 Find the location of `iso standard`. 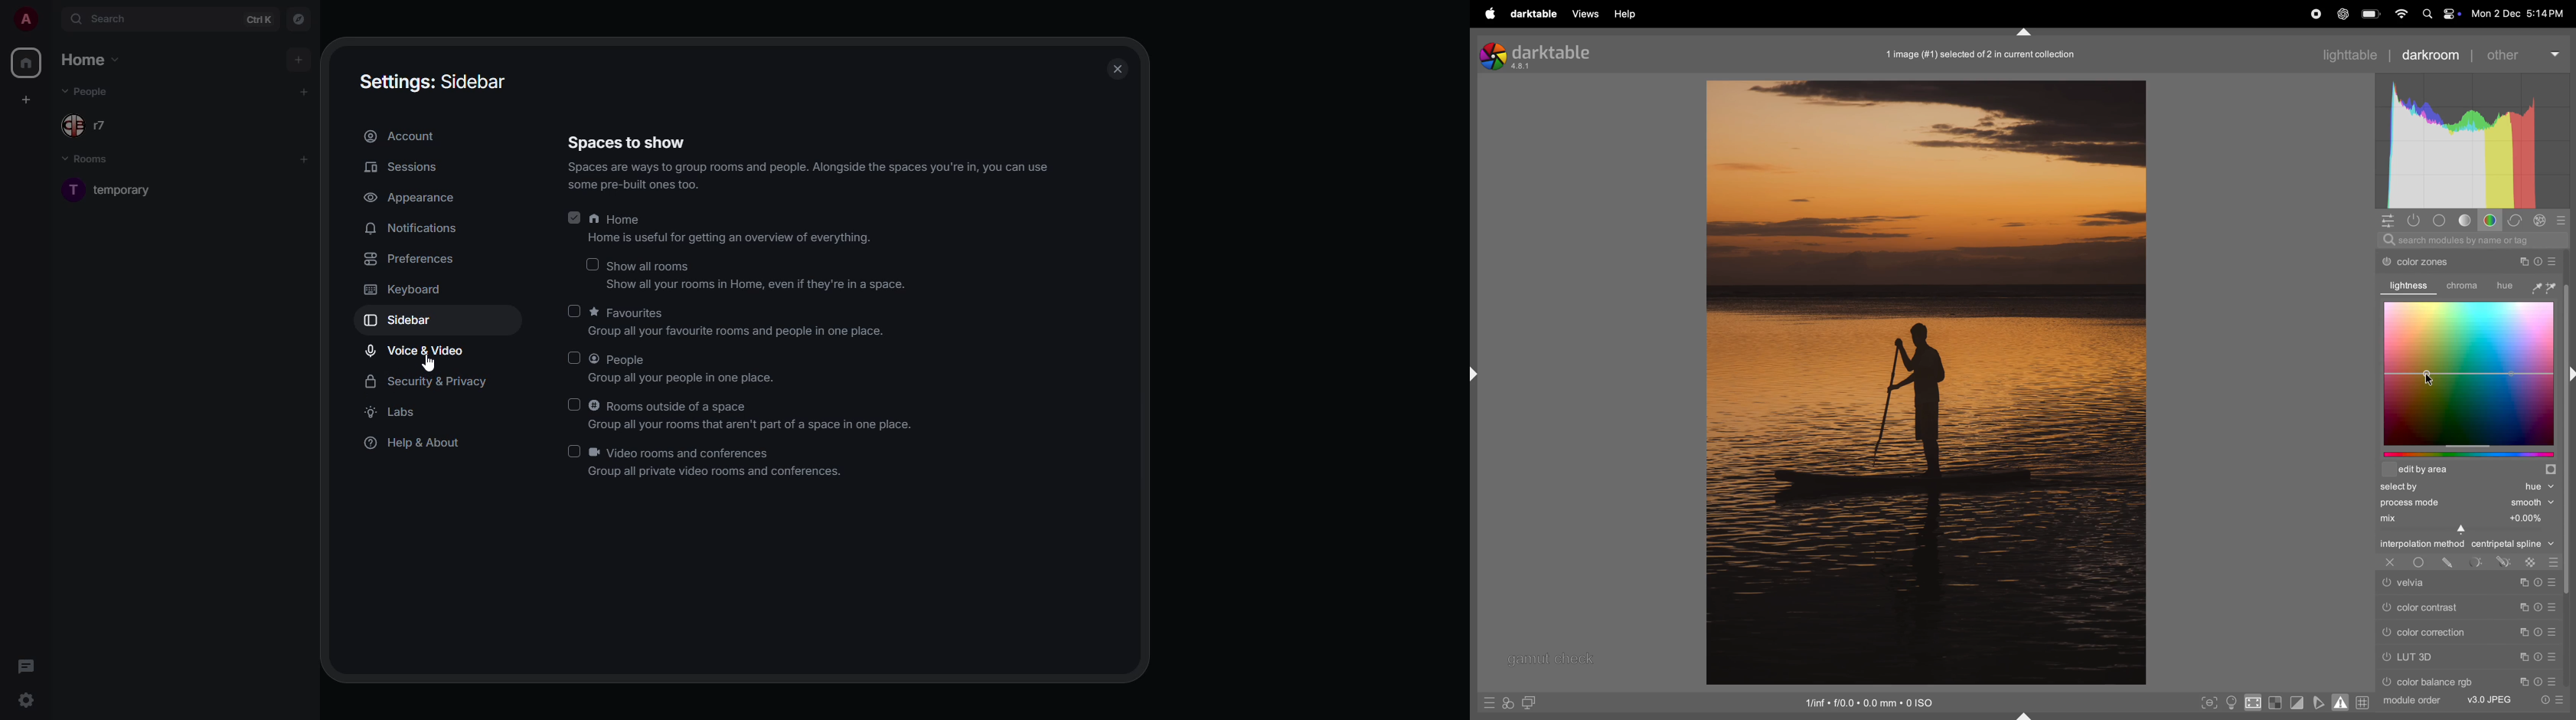

iso standard is located at coordinates (1872, 705).